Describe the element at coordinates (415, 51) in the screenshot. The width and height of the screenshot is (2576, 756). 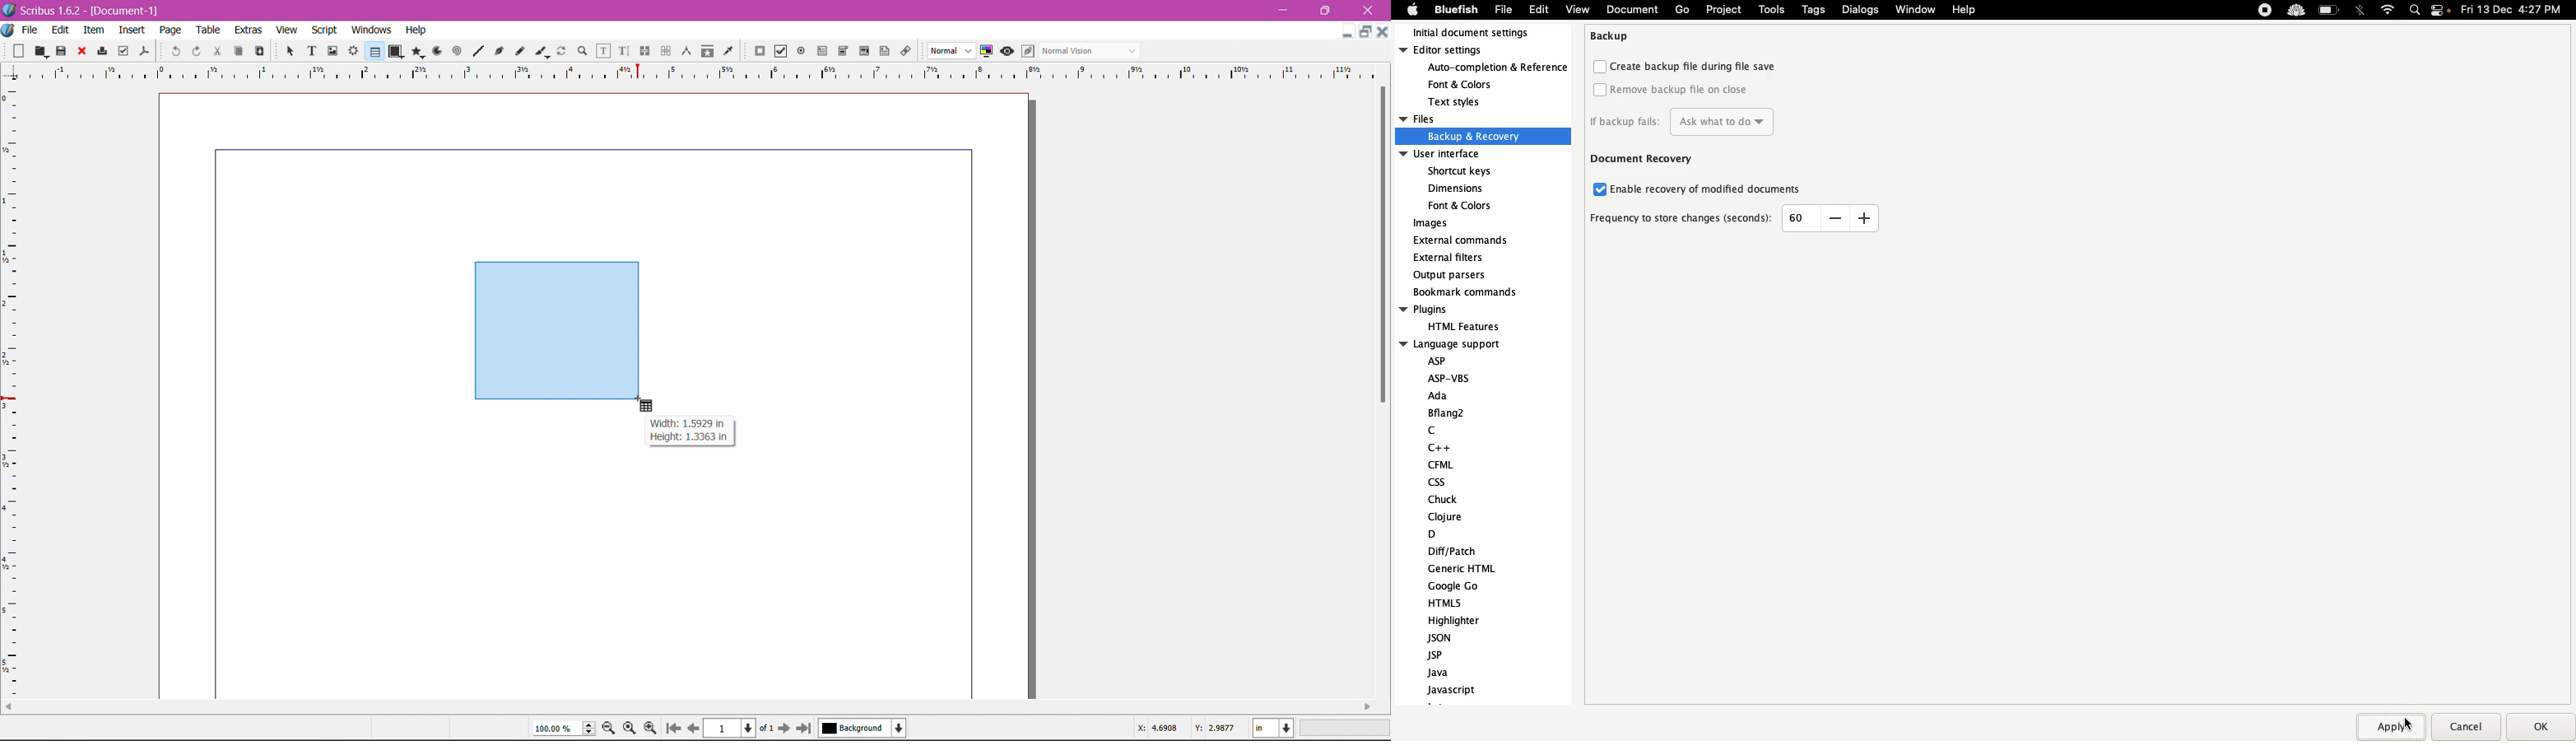
I see `Polygon` at that location.